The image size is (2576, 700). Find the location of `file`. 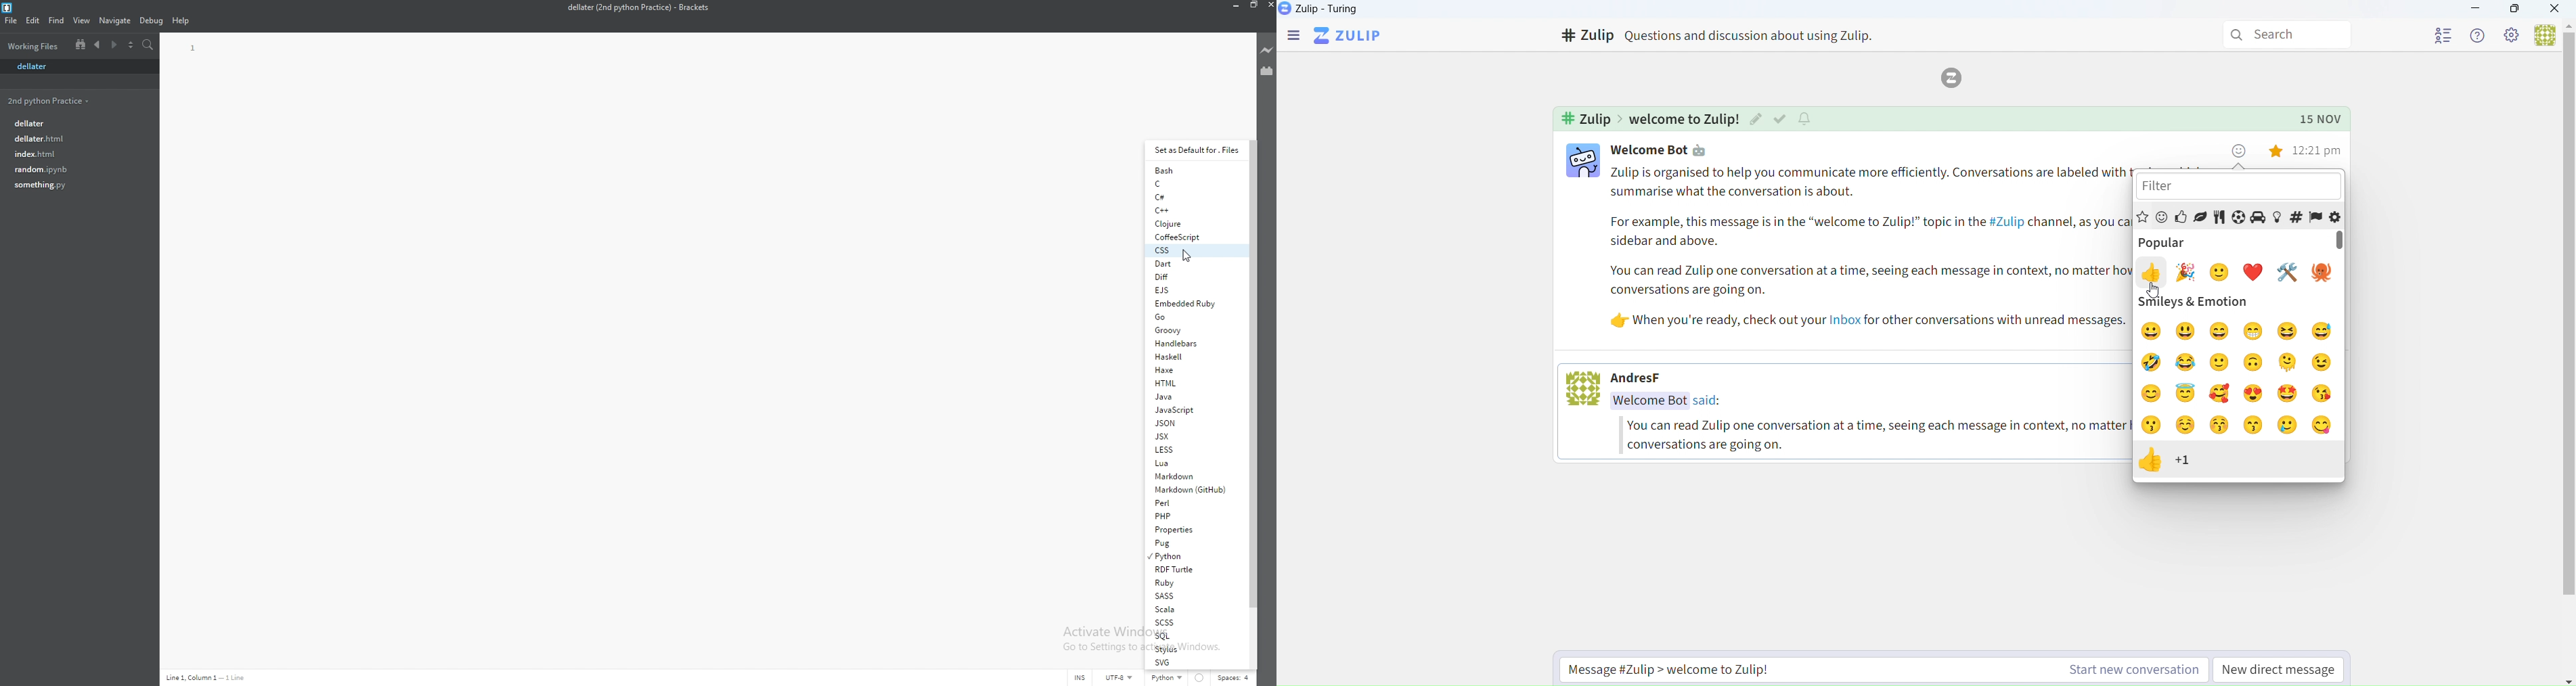

file is located at coordinates (74, 138).